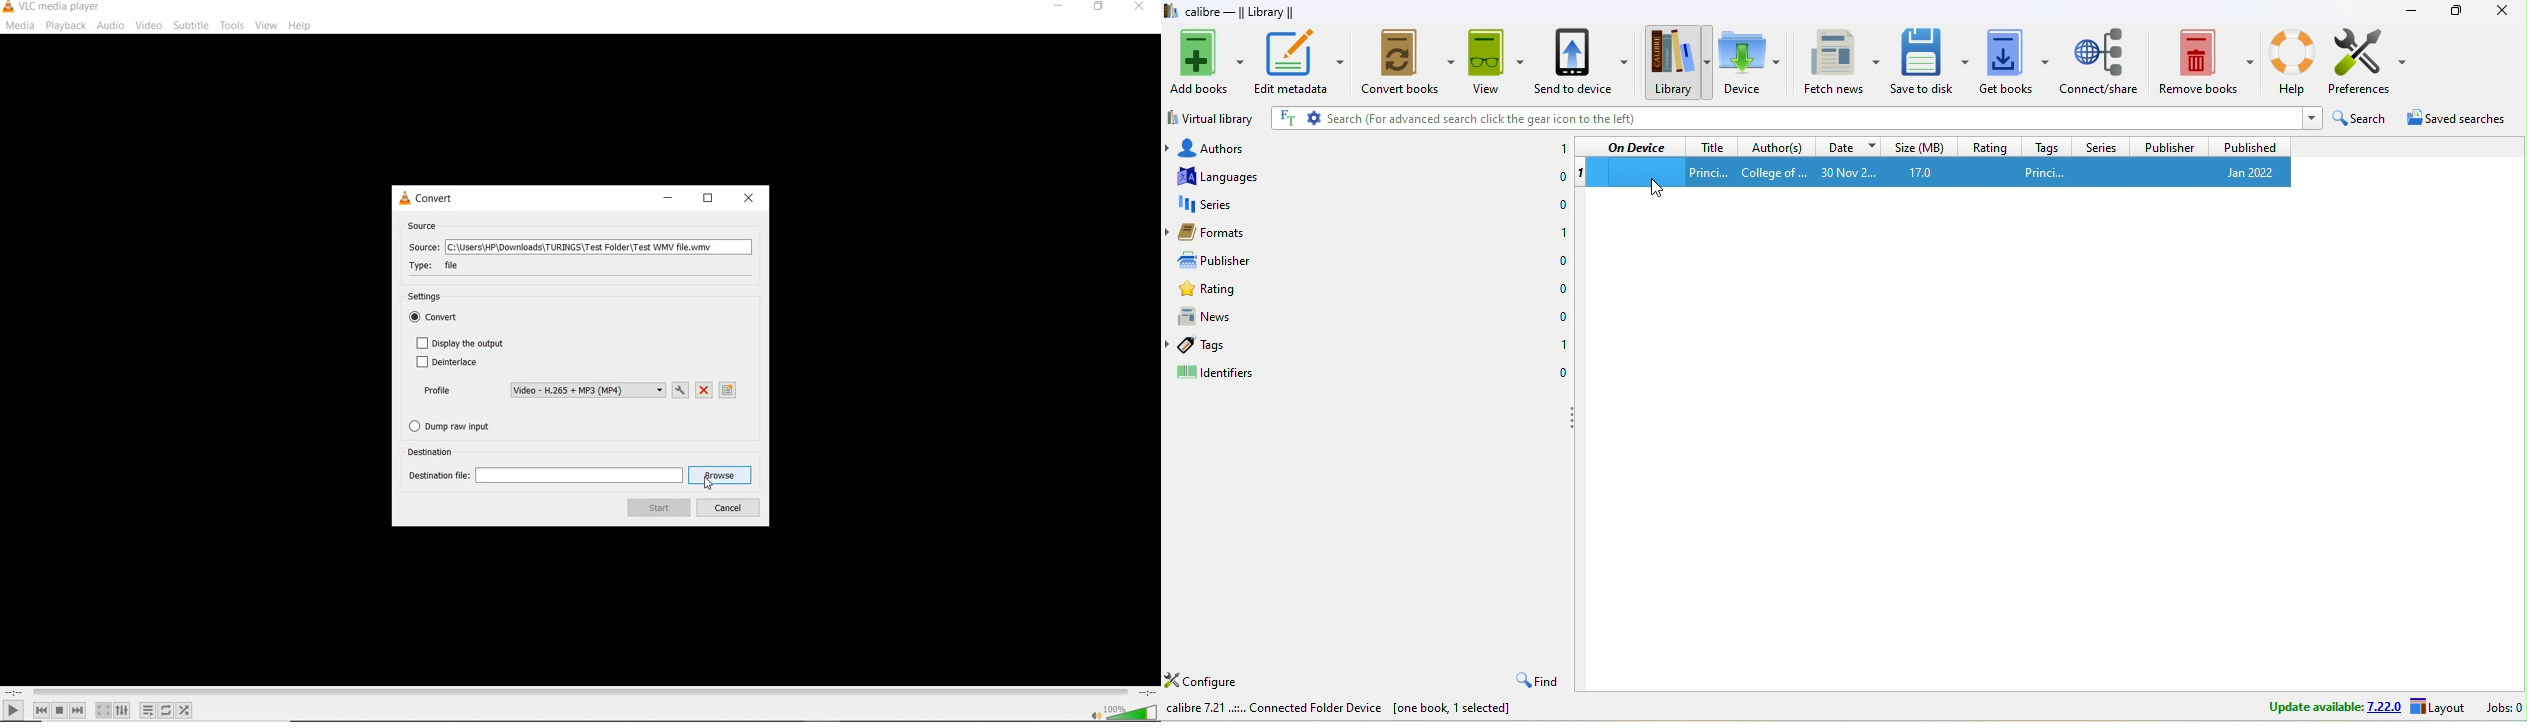 This screenshot has height=728, width=2548. What do you see at coordinates (2501, 11) in the screenshot?
I see `close` at bounding box center [2501, 11].